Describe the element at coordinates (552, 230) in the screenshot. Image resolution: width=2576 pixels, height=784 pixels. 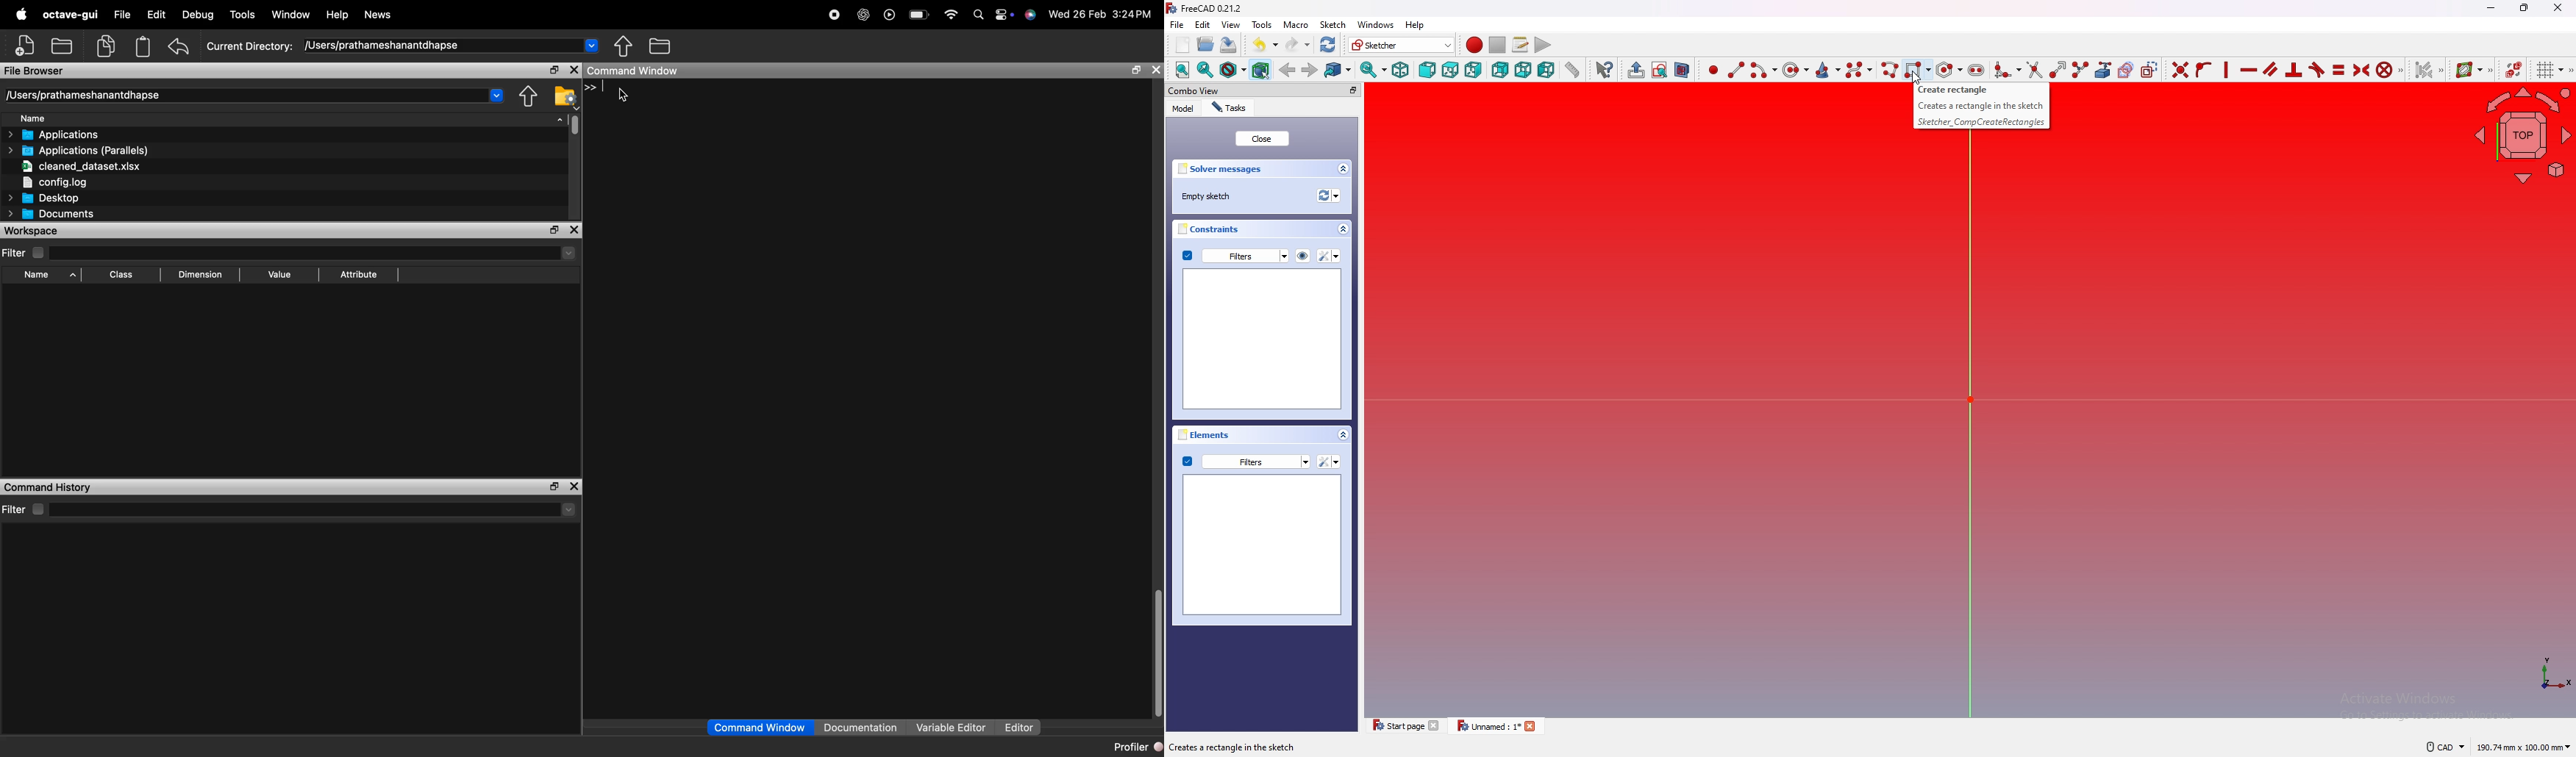
I see `Maximize` at that location.